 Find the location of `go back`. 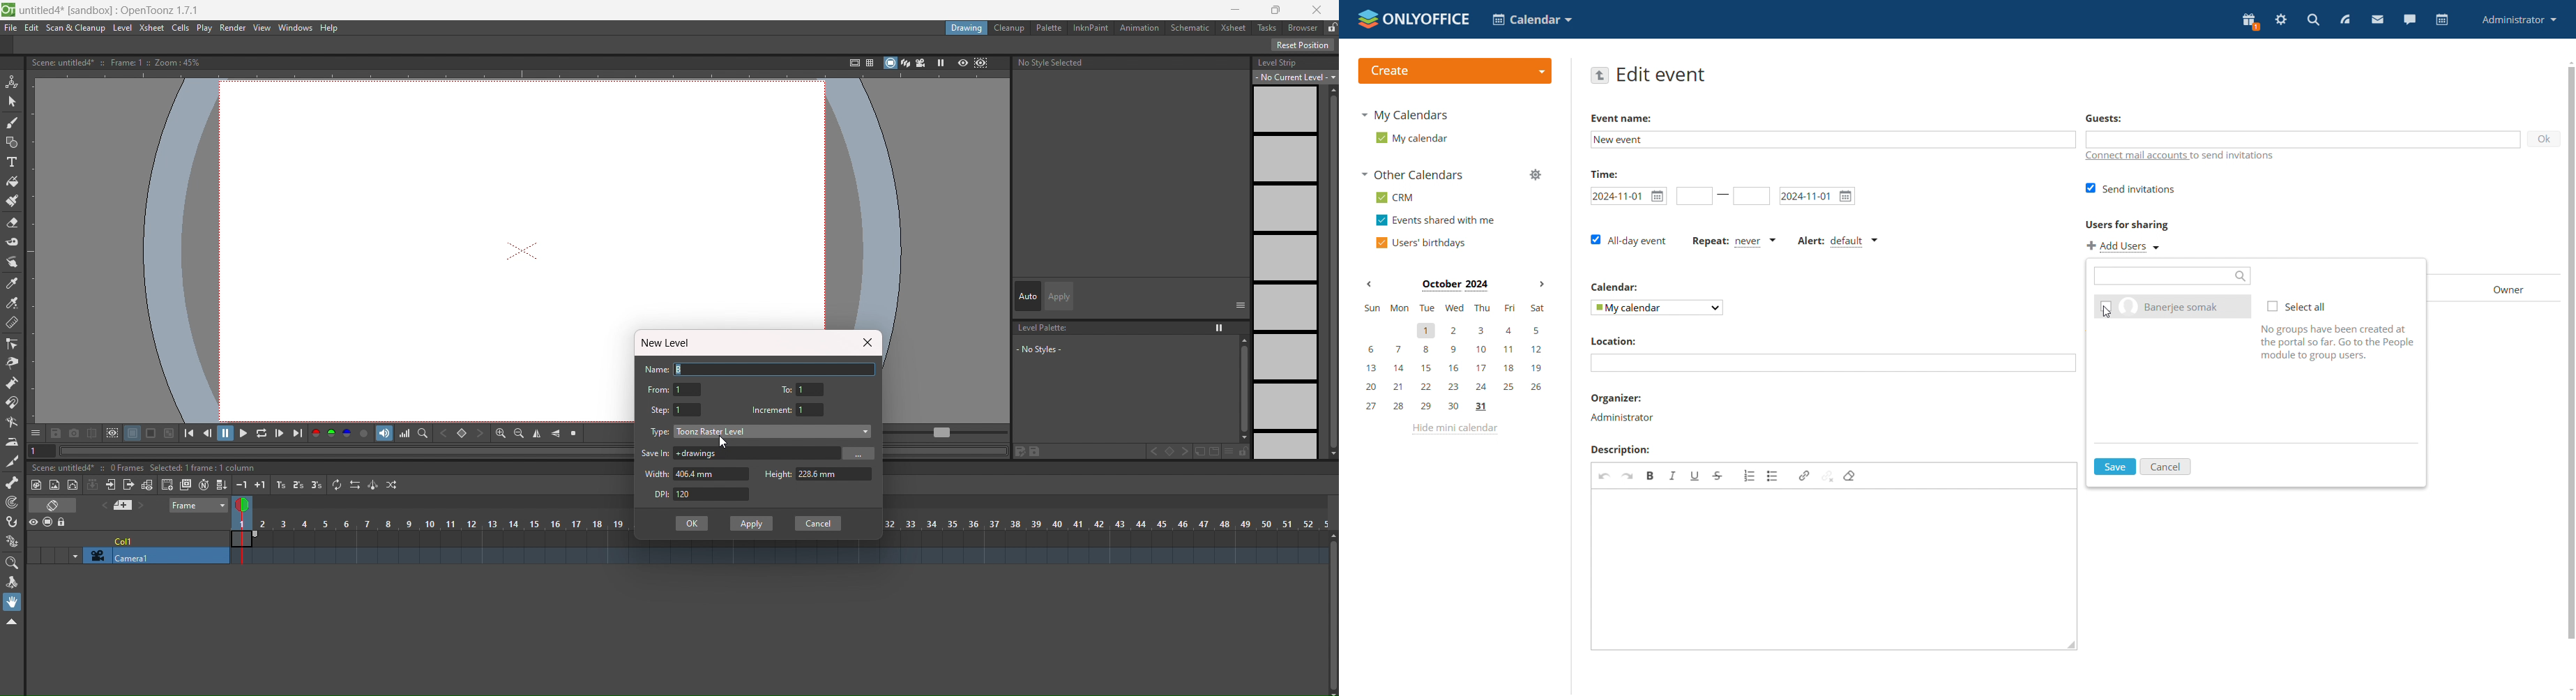

go back is located at coordinates (1601, 76).